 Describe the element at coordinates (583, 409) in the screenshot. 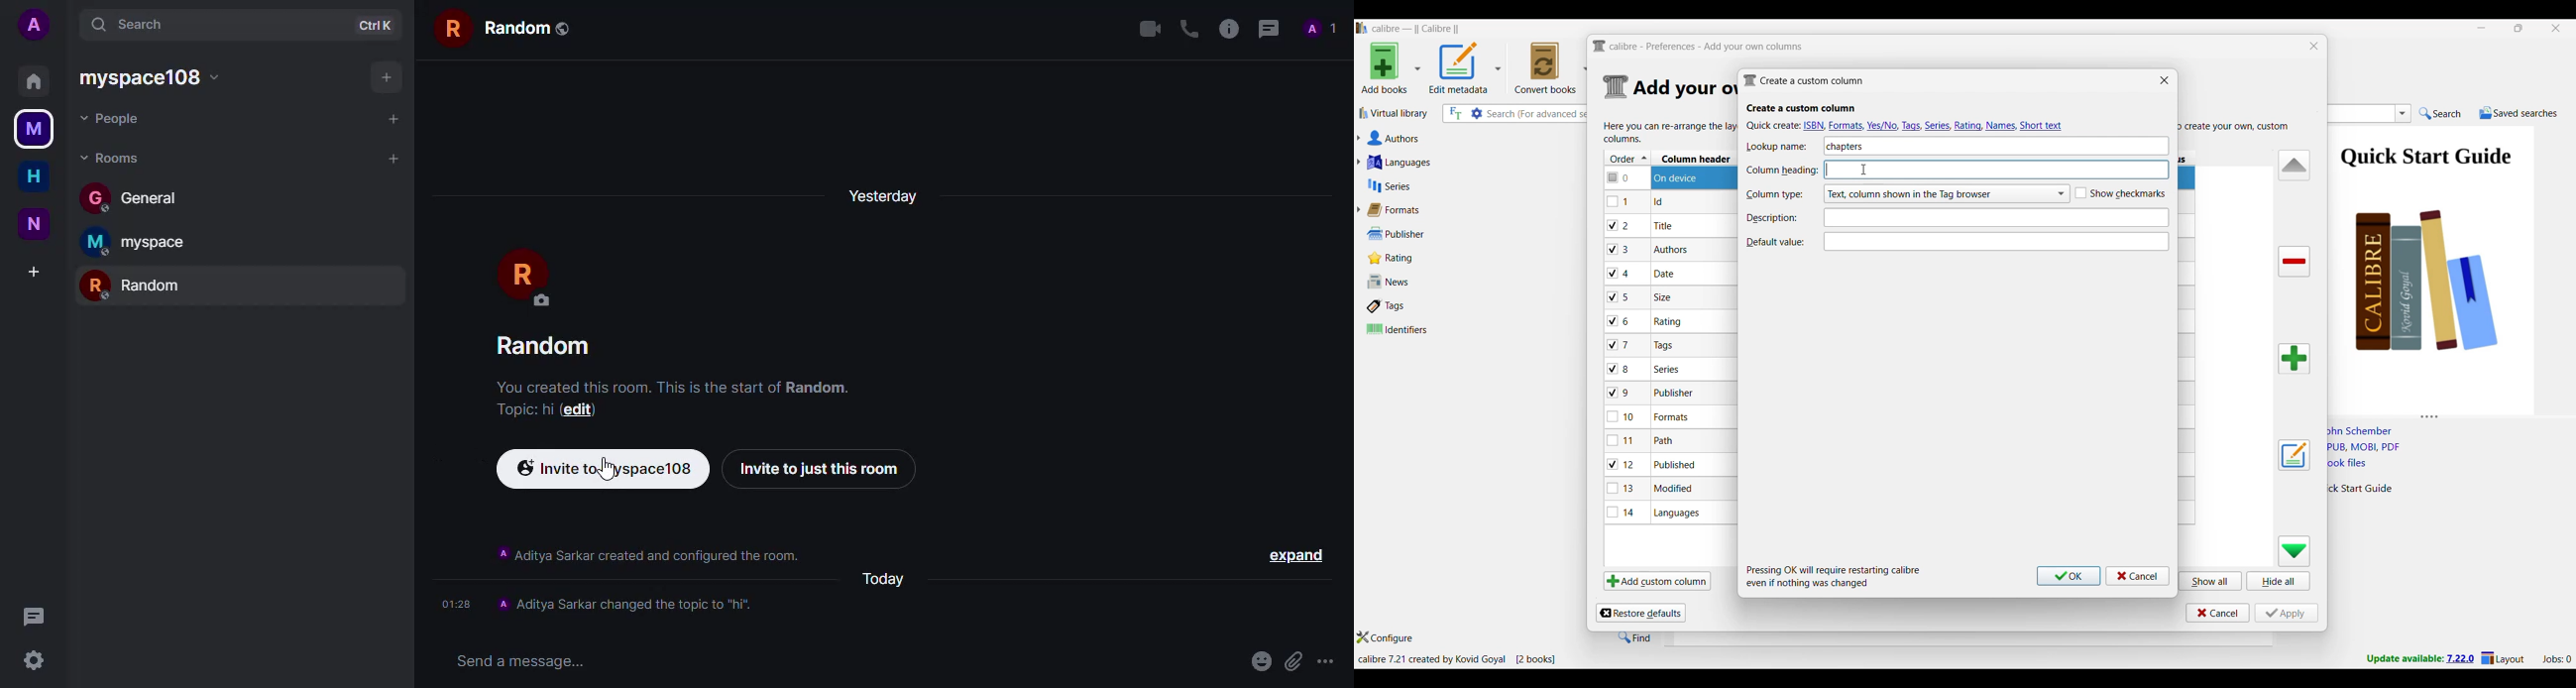

I see `edit` at that location.